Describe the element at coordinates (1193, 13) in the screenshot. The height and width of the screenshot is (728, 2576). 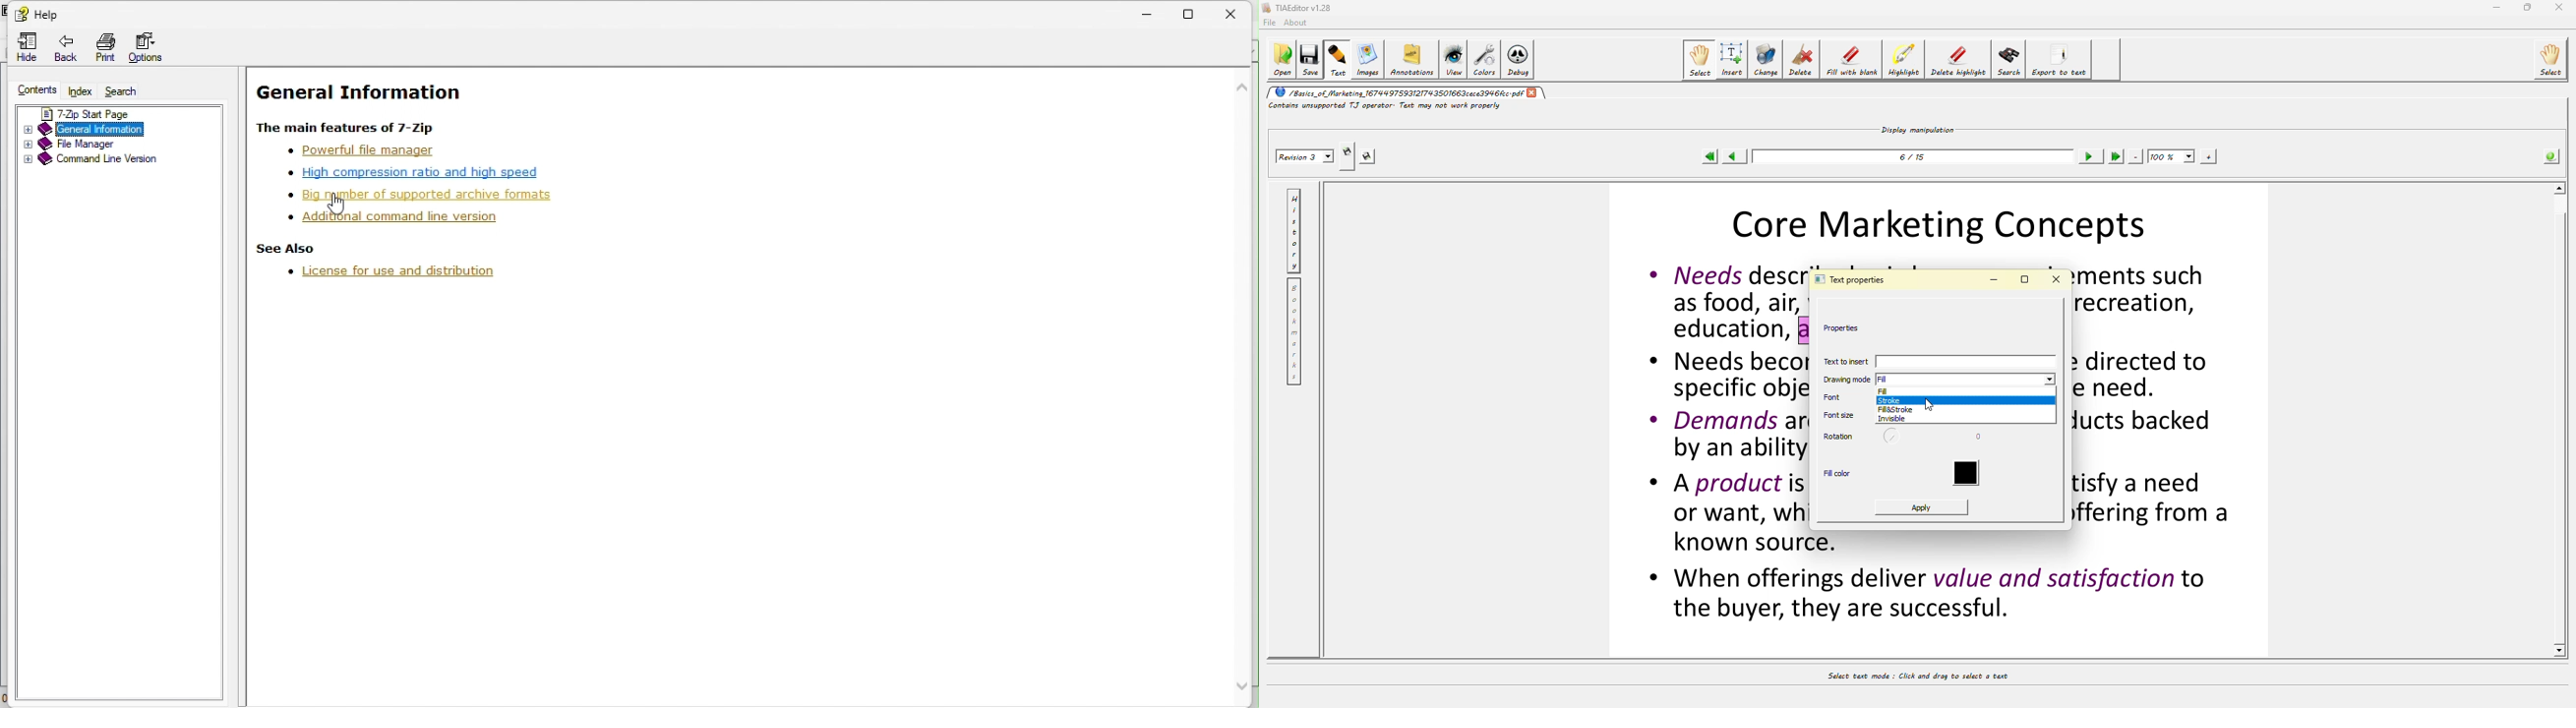
I see `Restore` at that location.